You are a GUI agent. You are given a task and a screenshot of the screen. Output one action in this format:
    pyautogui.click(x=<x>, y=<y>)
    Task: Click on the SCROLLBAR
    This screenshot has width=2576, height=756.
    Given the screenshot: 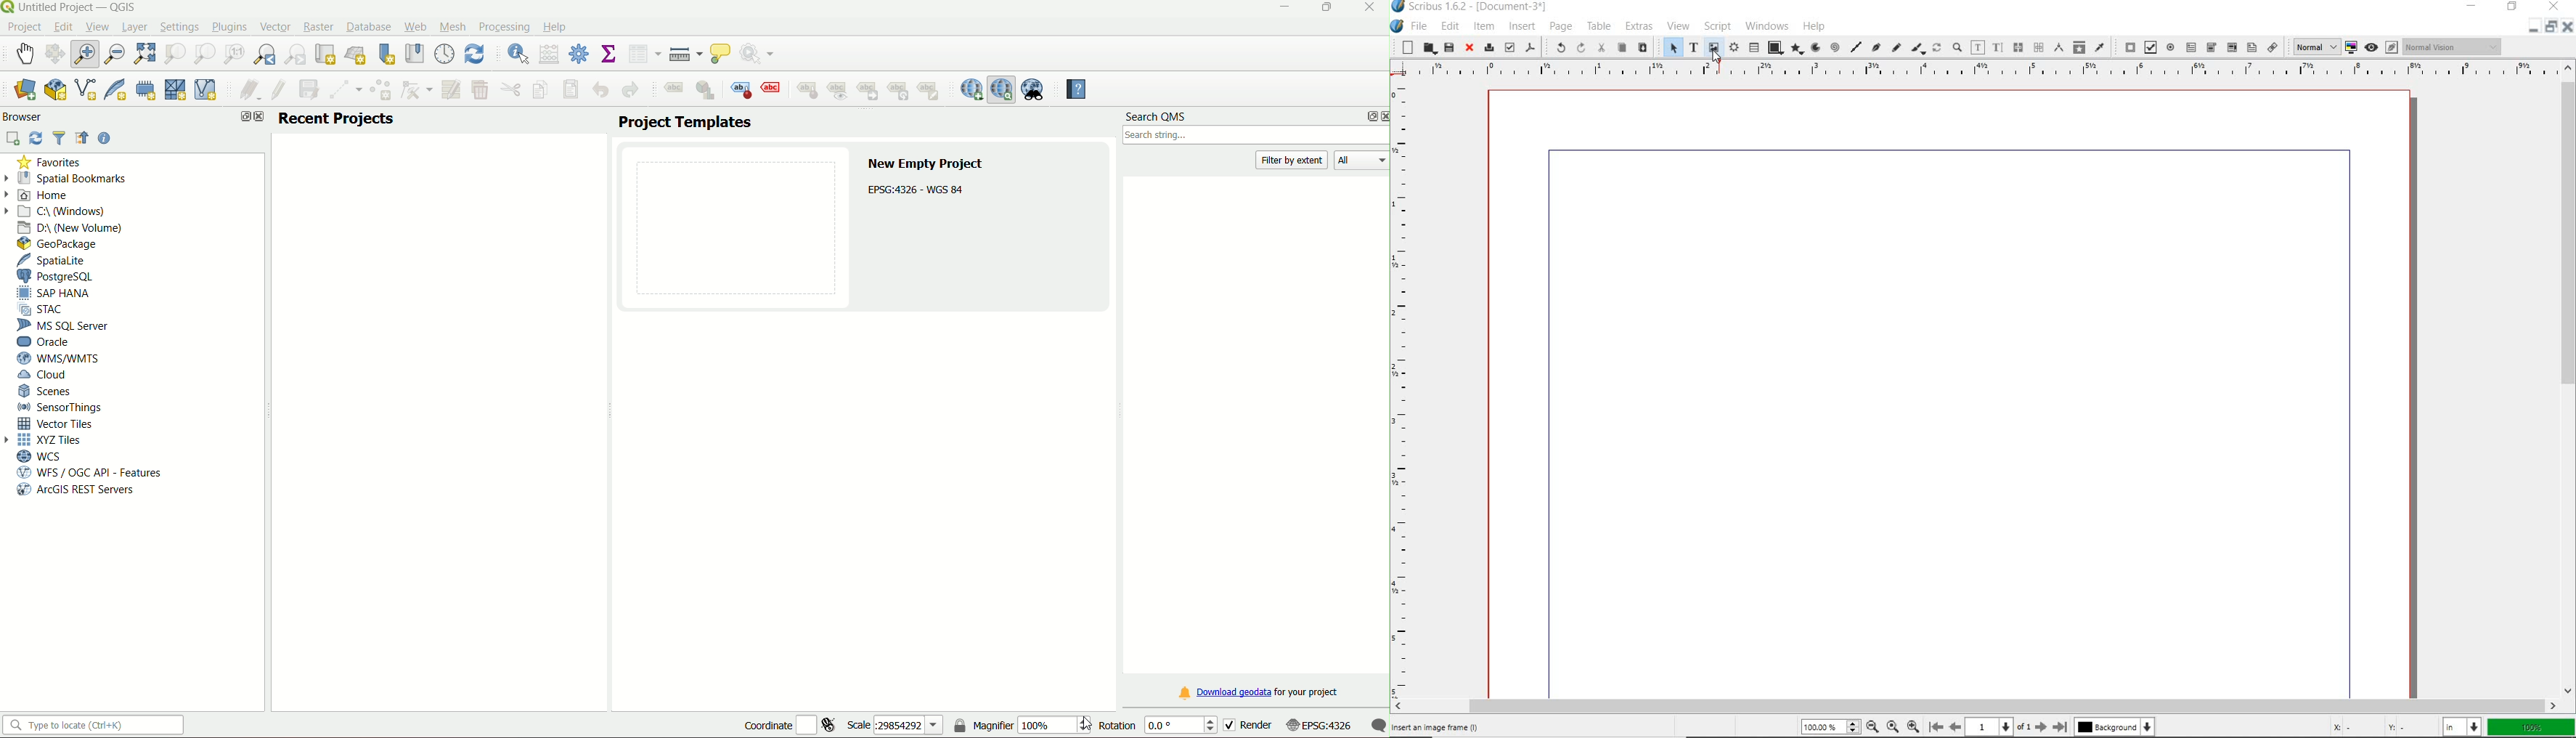 What is the action you would take?
    pyautogui.click(x=2570, y=379)
    